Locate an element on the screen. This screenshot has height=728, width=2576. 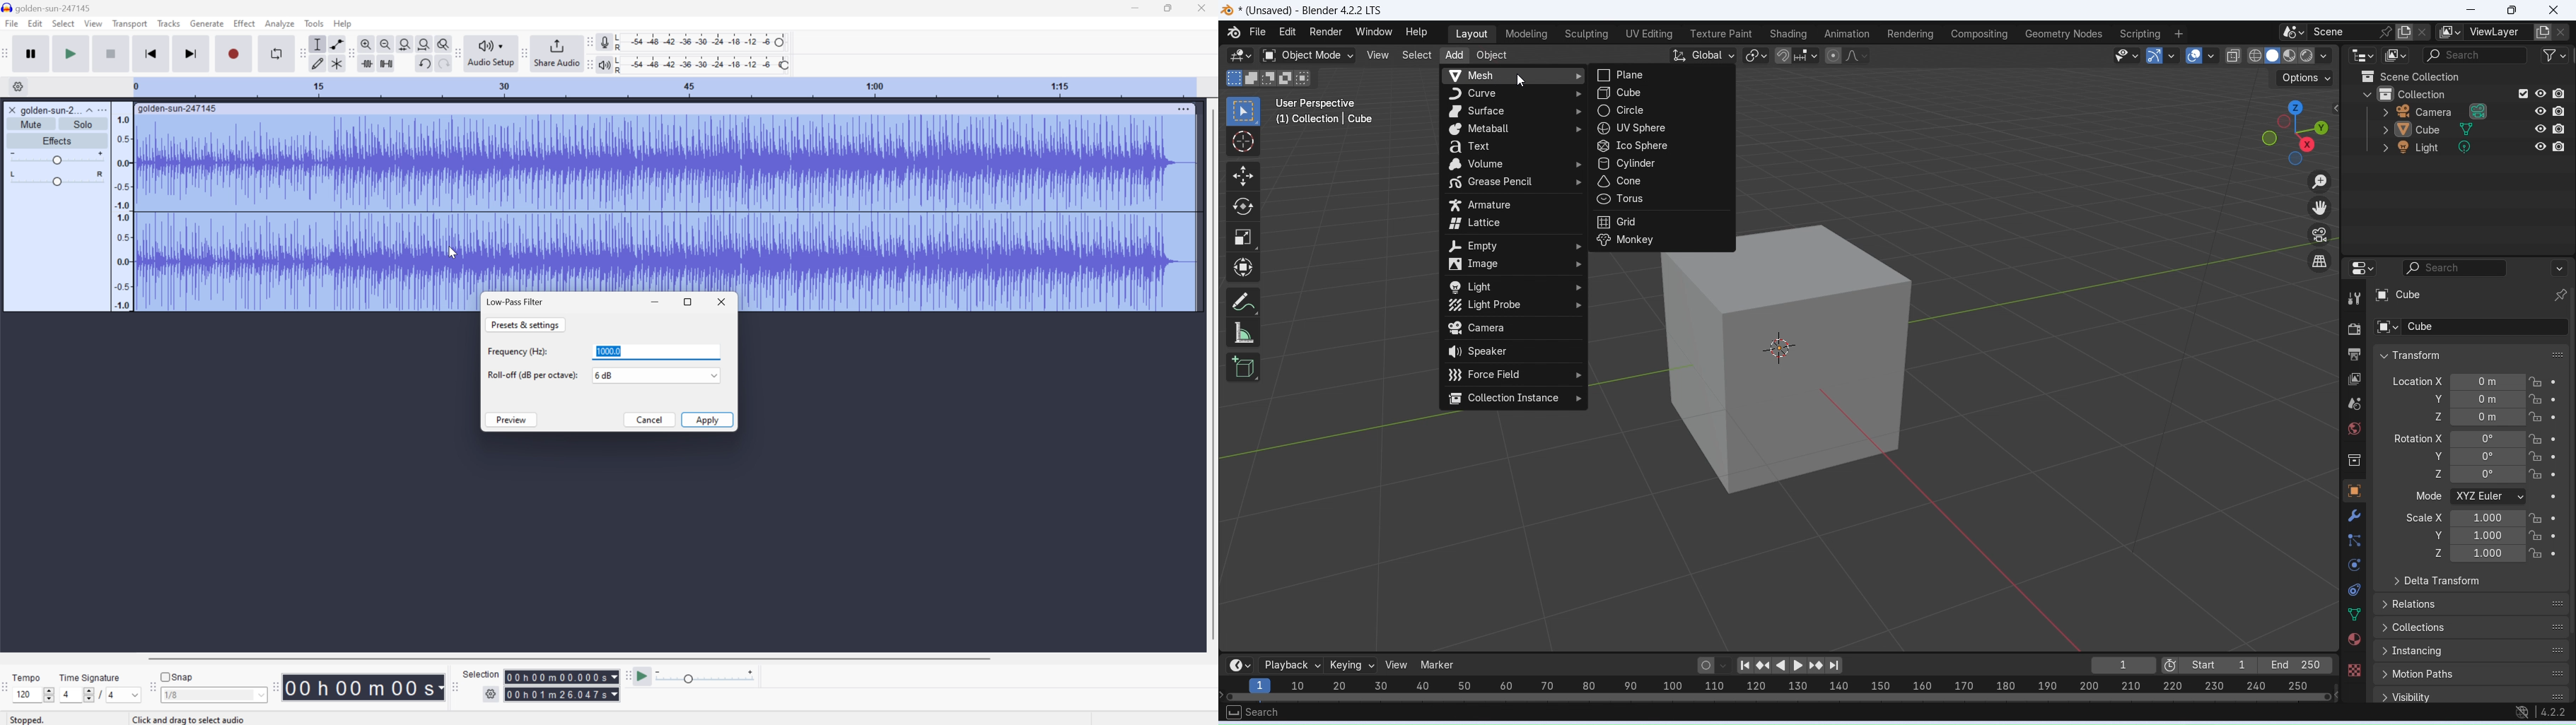
Snapping is located at coordinates (1806, 52).